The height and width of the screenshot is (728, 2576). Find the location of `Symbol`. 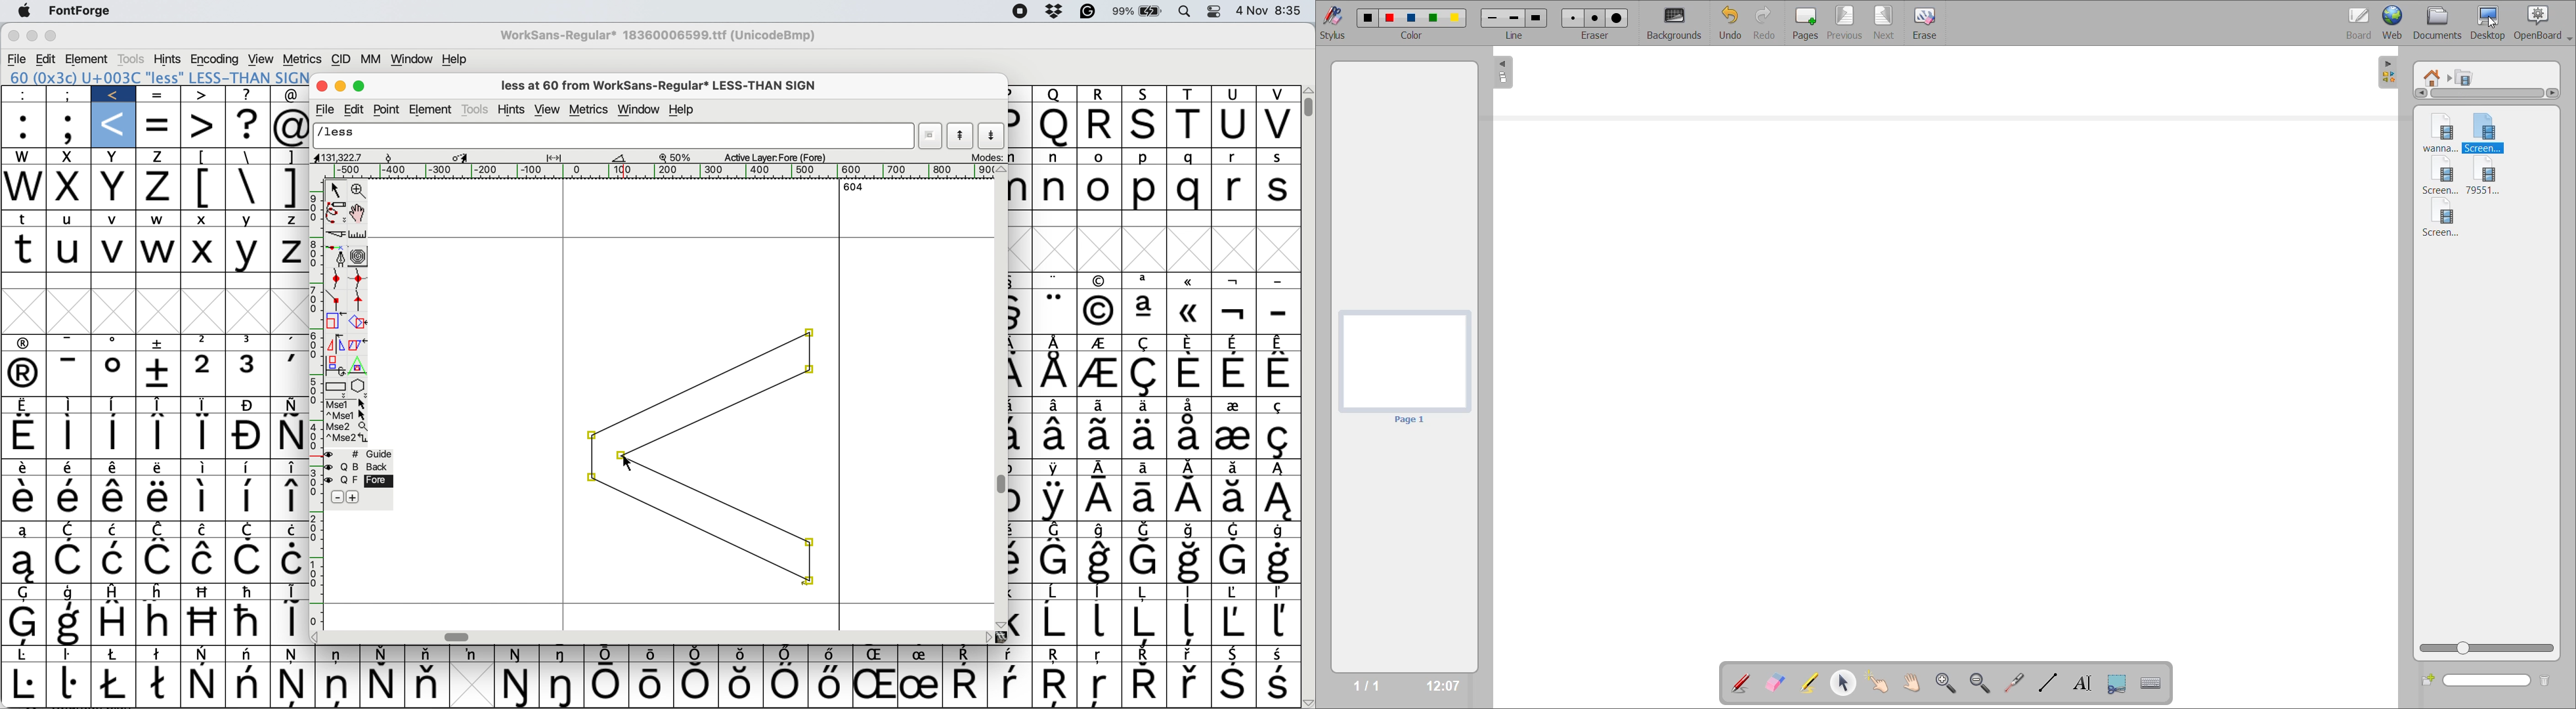

Symbol is located at coordinates (27, 500).